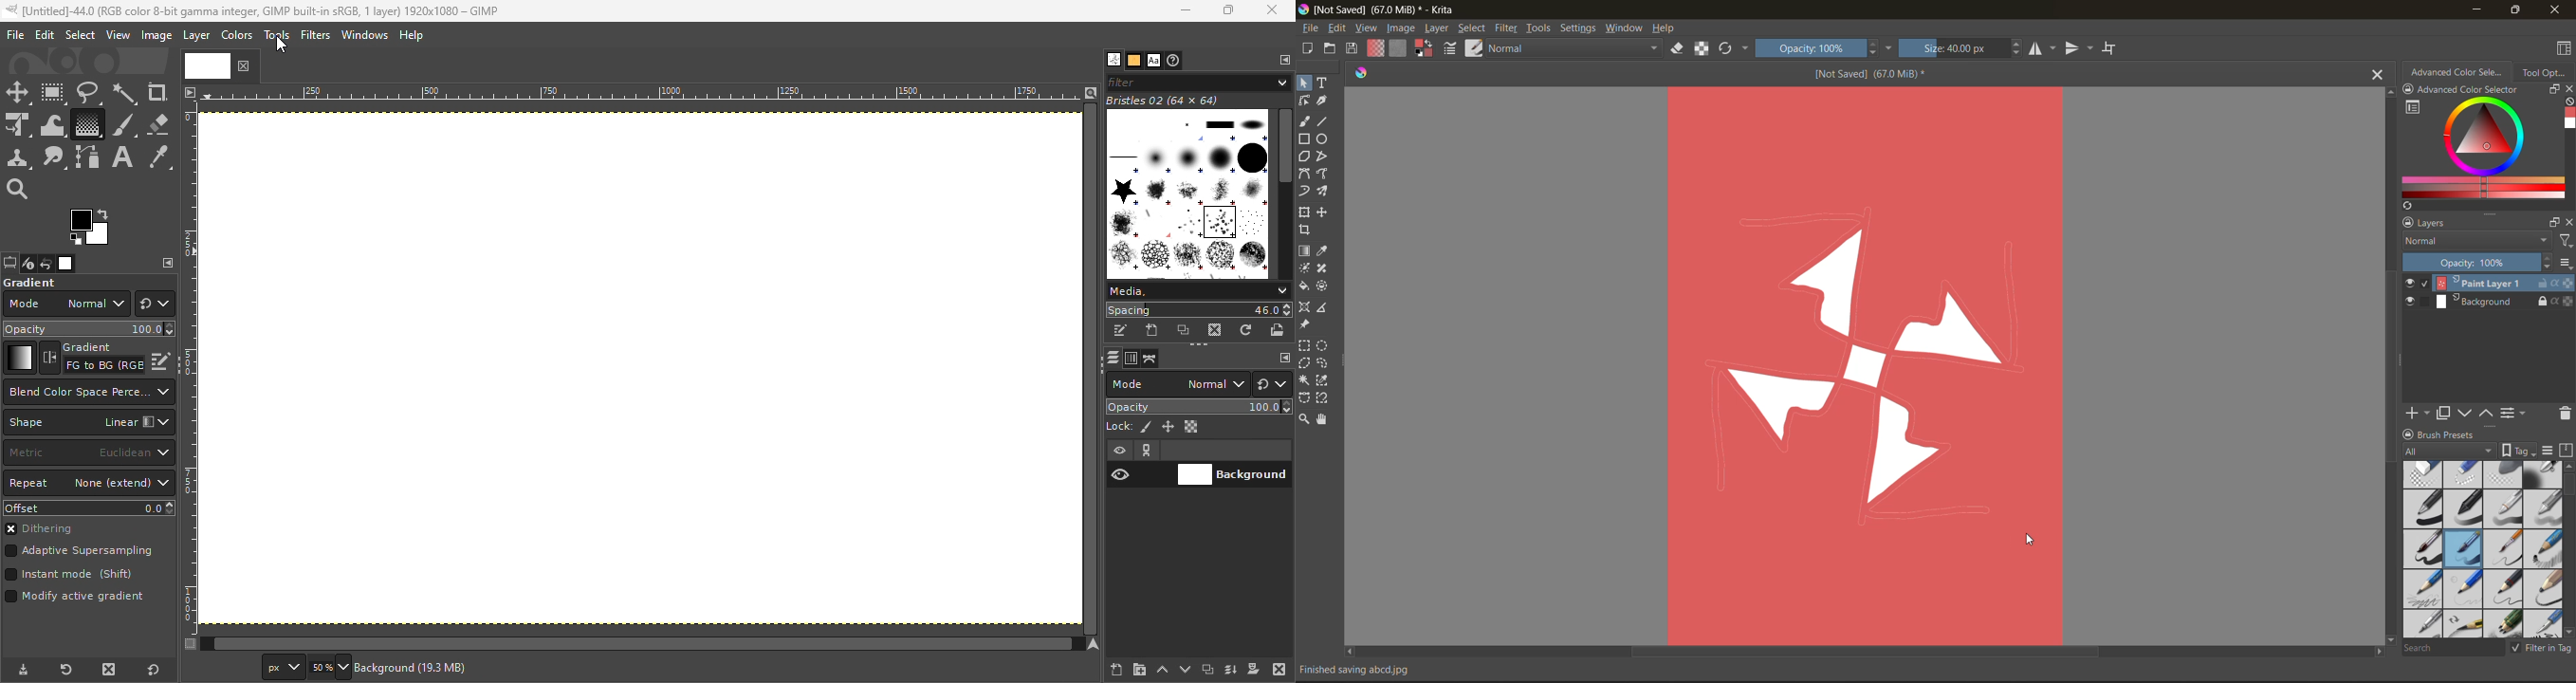  Describe the element at coordinates (1331, 49) in the screenshot. I see `open` at that location.